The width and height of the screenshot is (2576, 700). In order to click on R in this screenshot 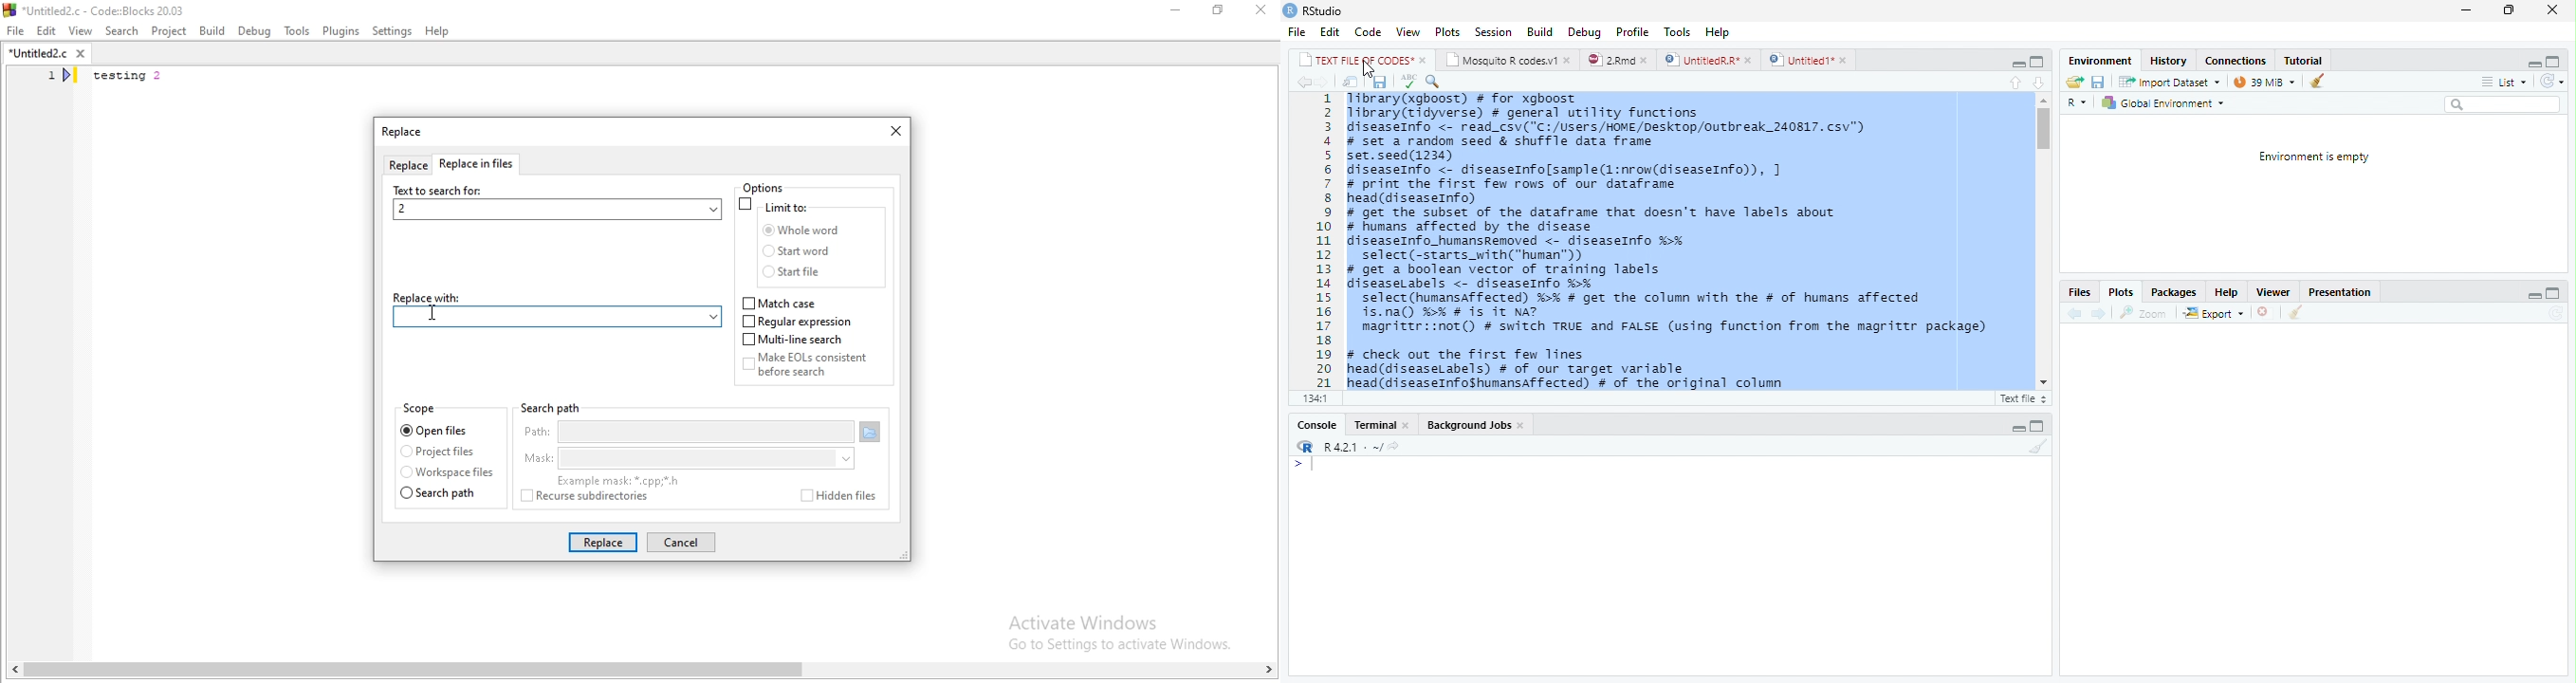, I will do `click(2077, 101)`.